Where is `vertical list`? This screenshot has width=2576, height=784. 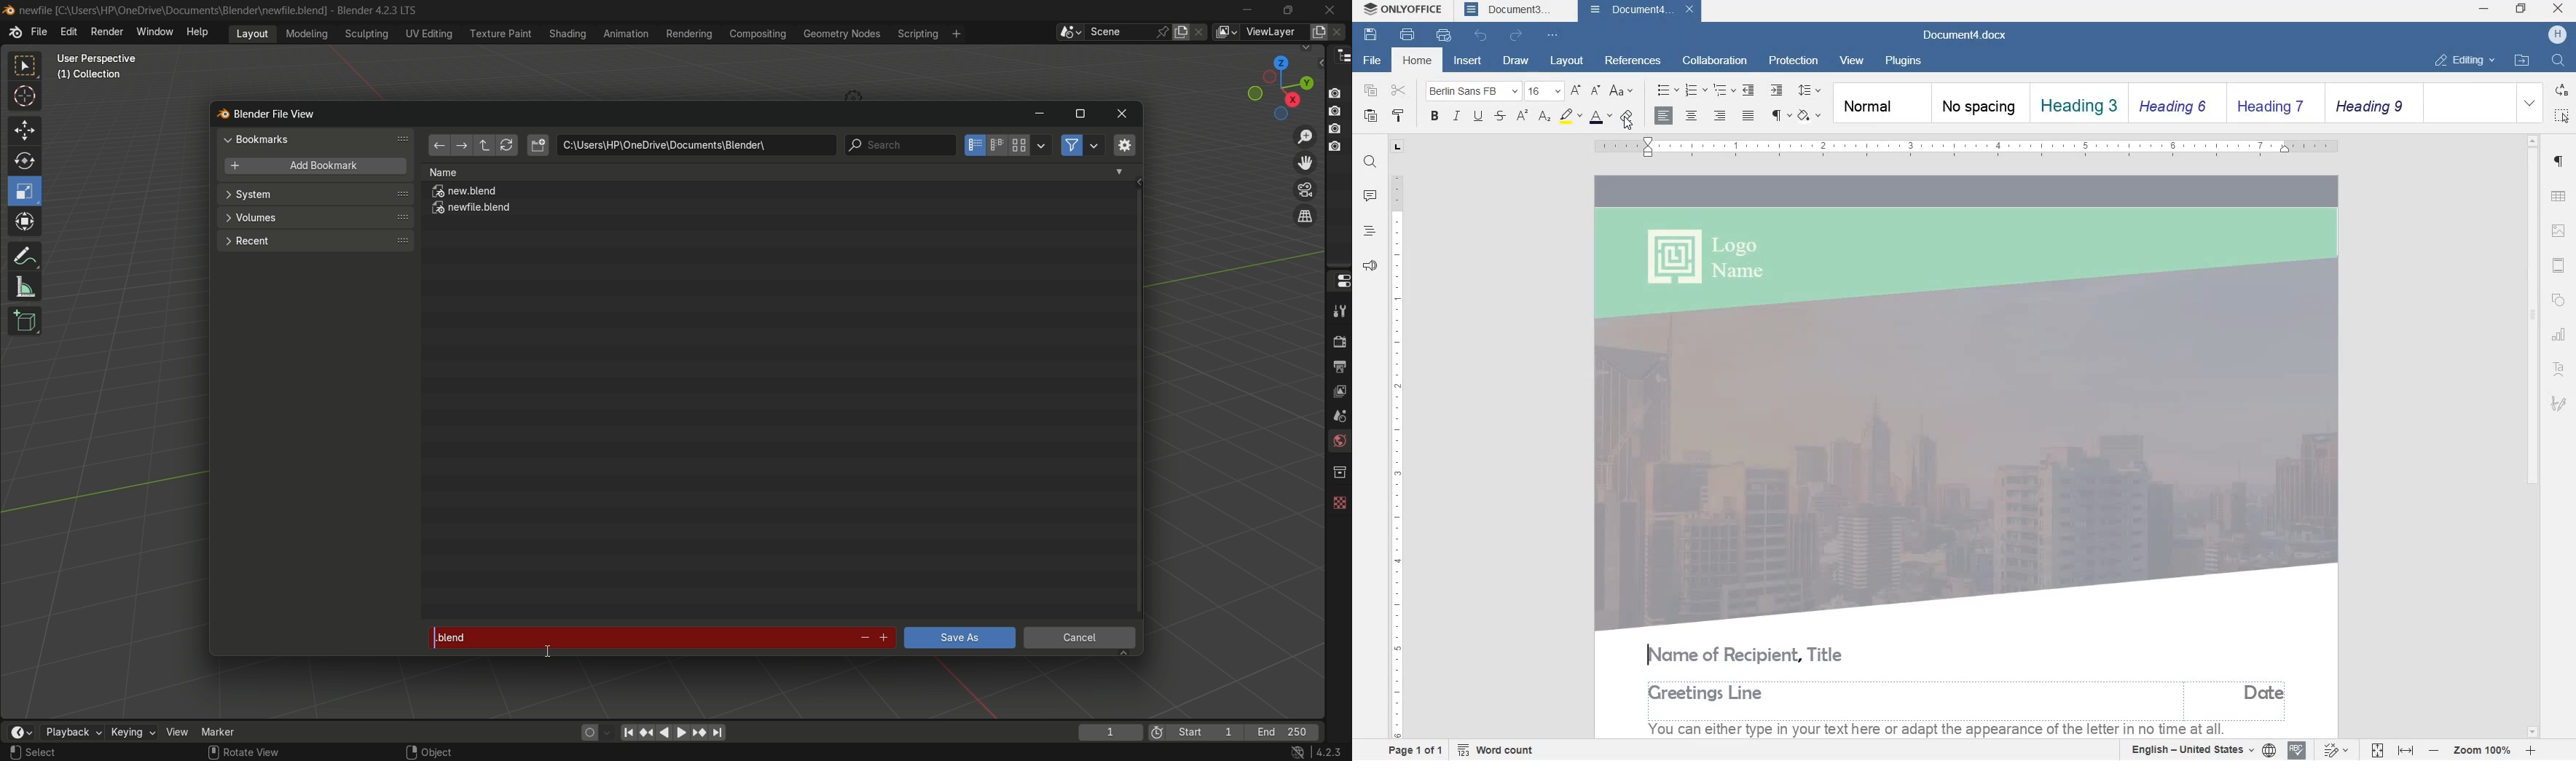 vertical list is located at coordinates (973, 145).